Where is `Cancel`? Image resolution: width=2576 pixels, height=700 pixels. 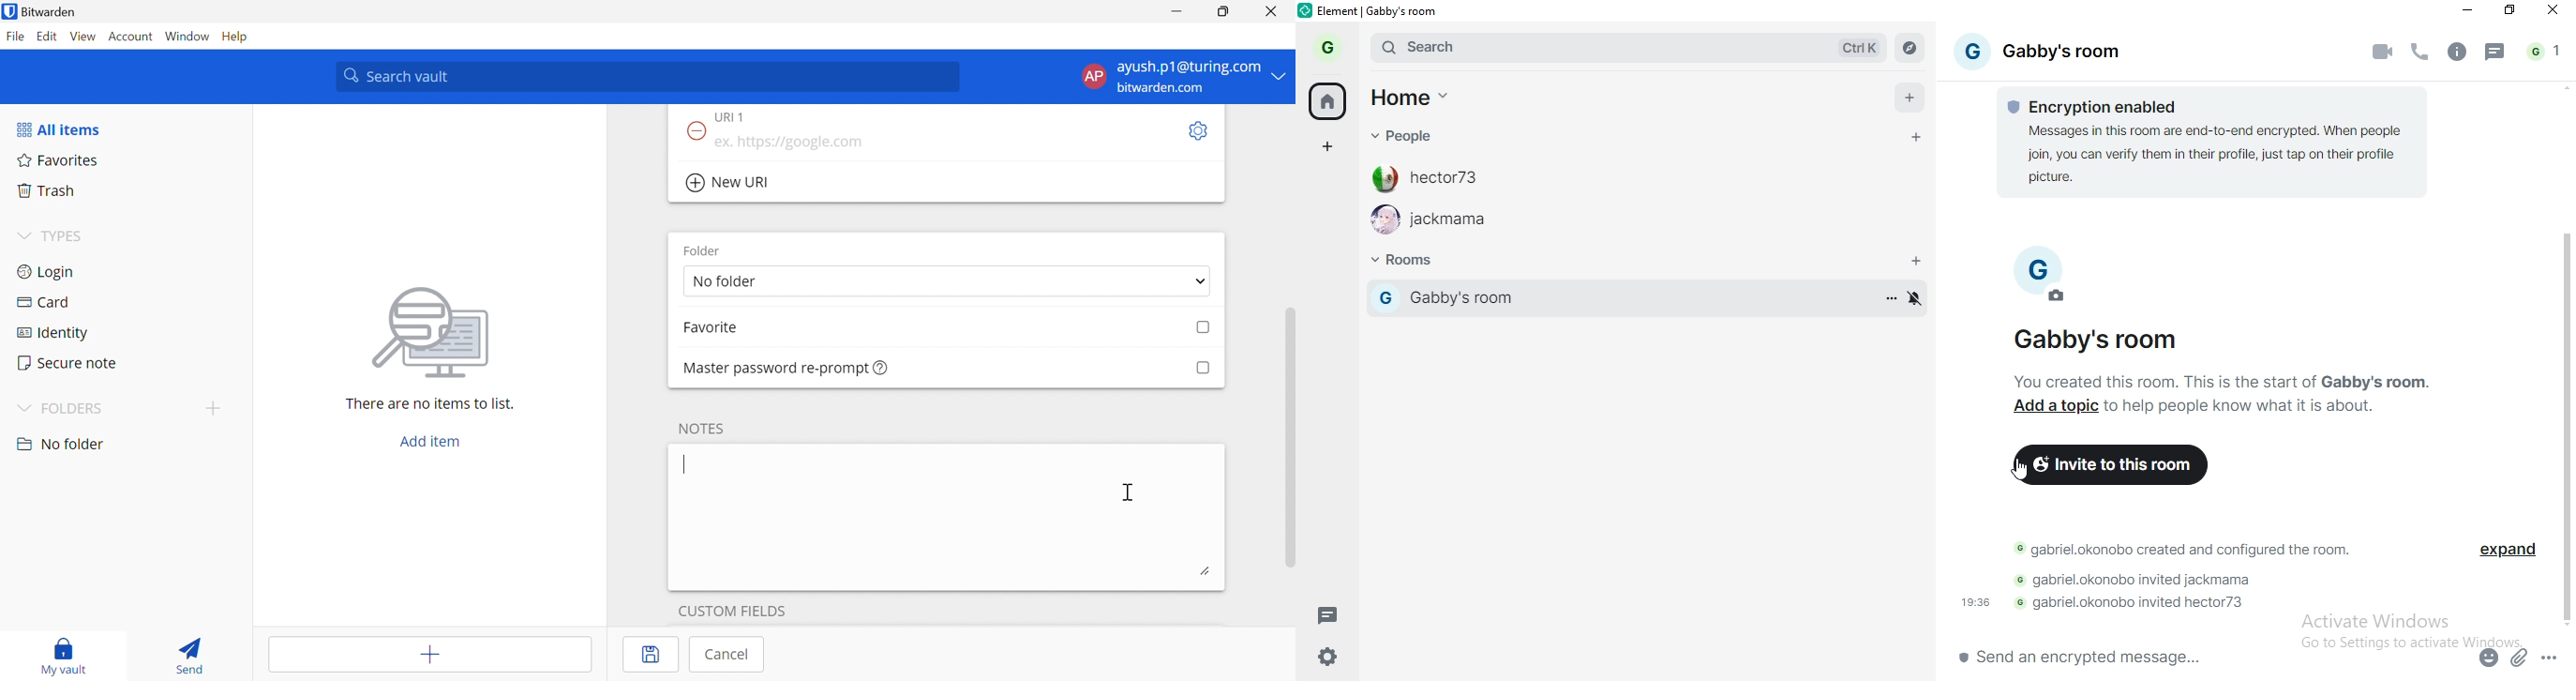 Cancel is located at coordinates (728, 654).